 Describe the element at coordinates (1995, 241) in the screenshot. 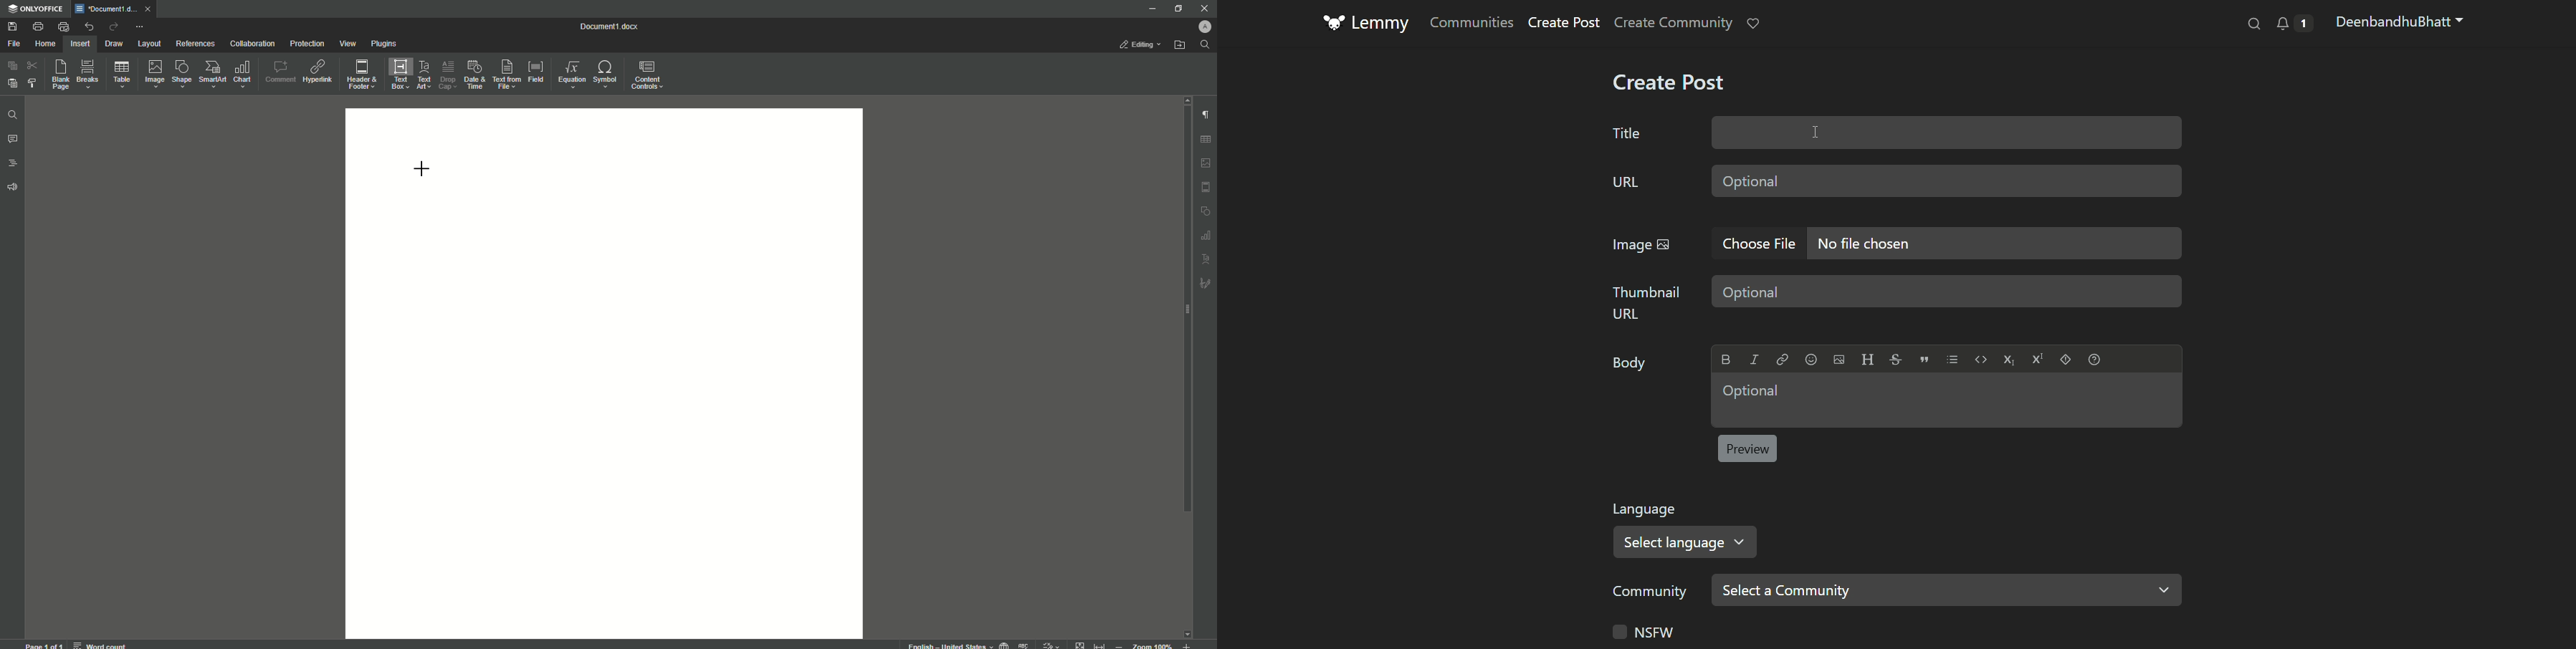

I see `text box` at that location.